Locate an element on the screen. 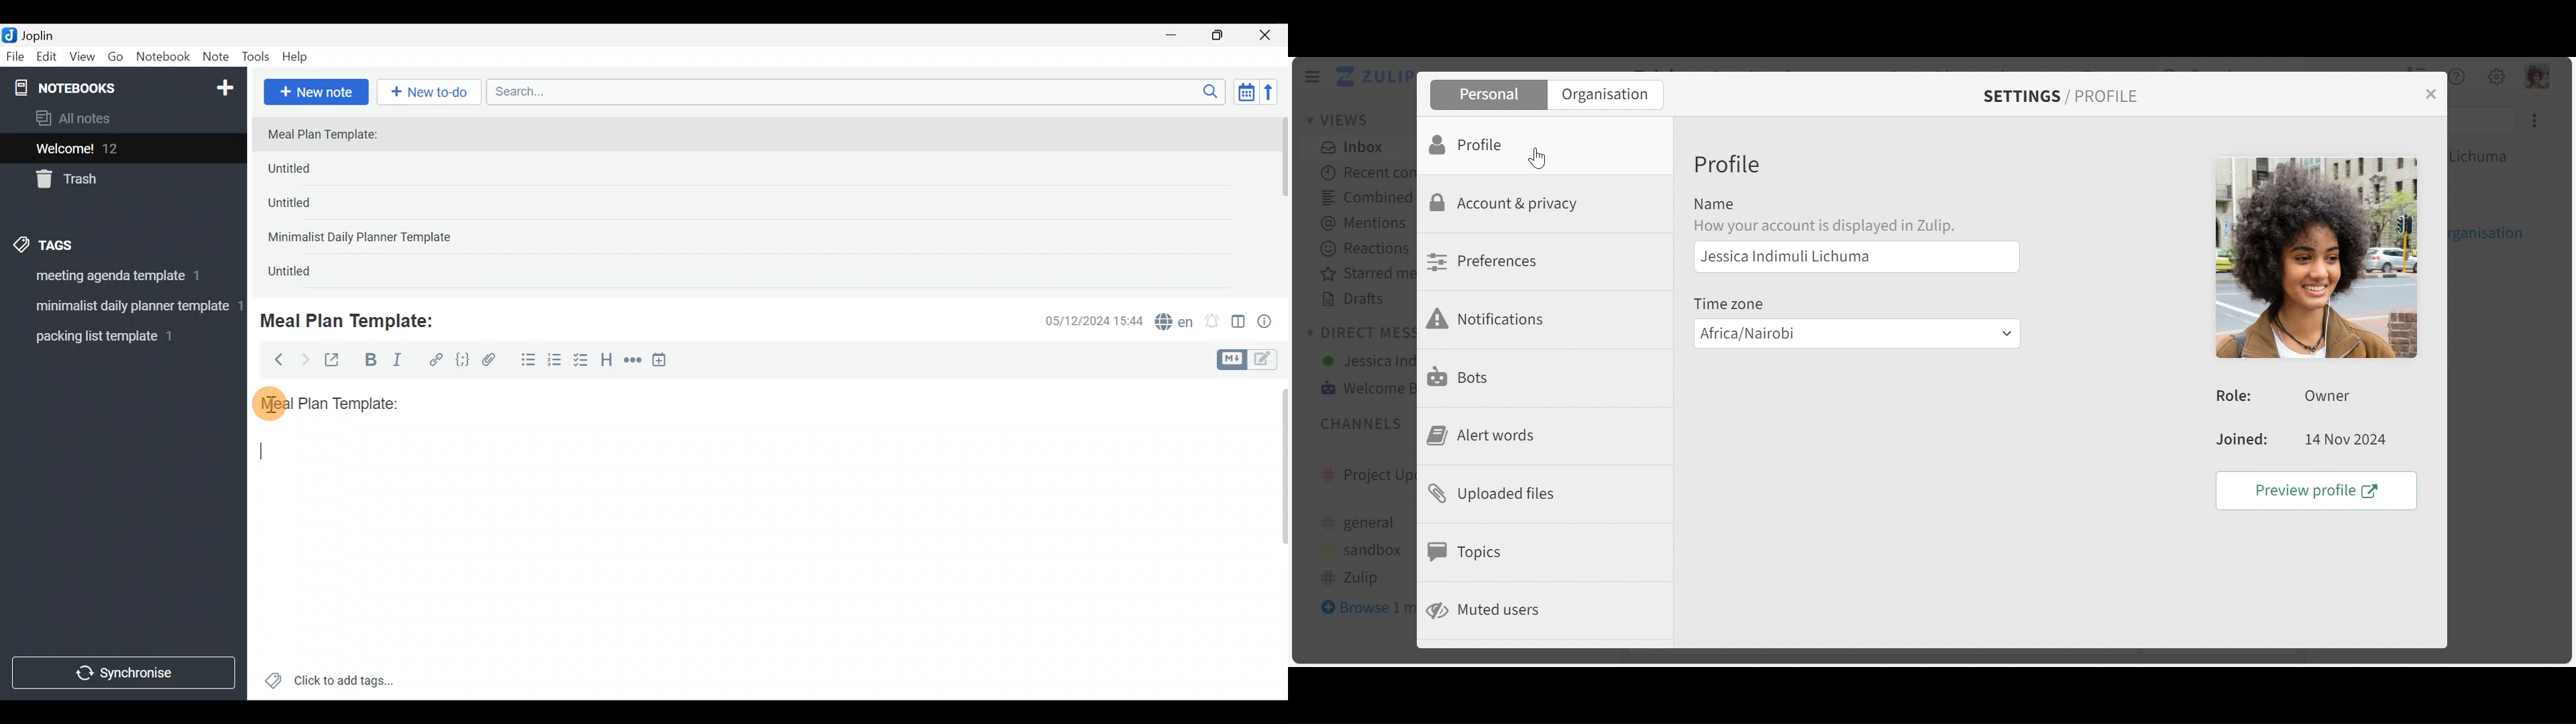 The image size is (2576, 728). Scroll bar is located at coordinates (1280, 202).